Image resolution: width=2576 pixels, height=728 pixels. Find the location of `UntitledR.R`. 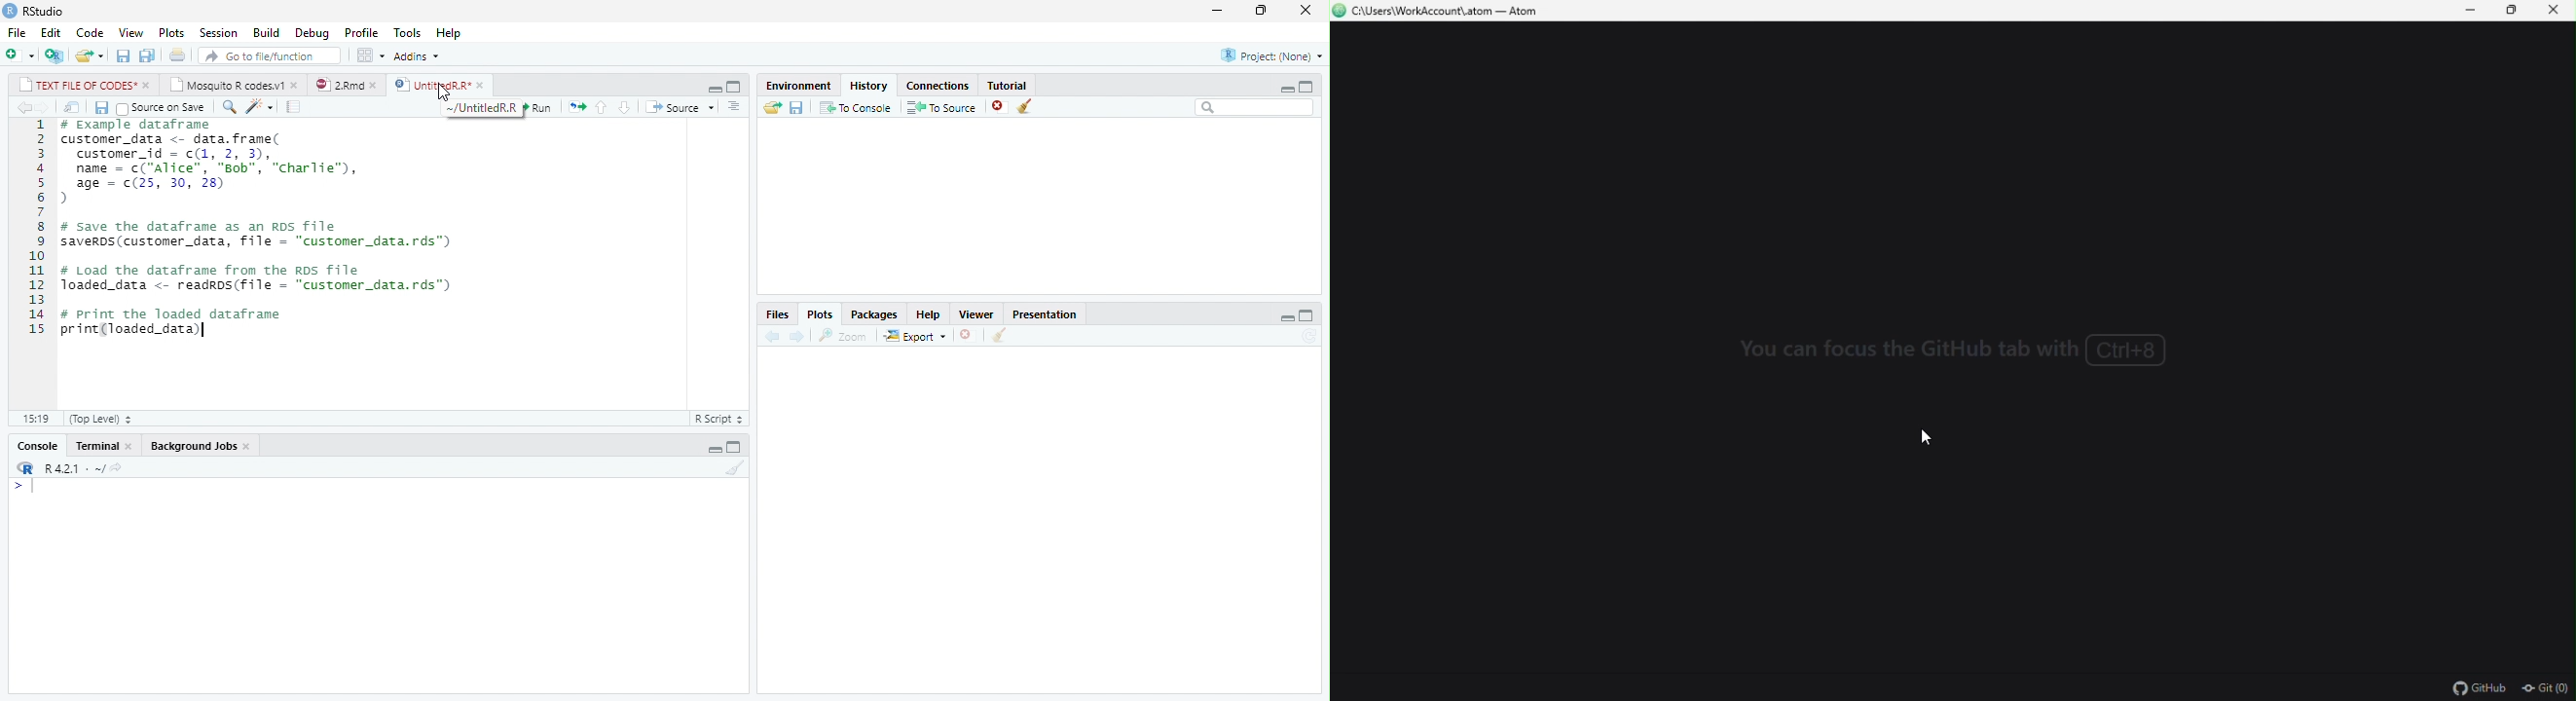

UntitledR.R is located at coordinates (431, 84).